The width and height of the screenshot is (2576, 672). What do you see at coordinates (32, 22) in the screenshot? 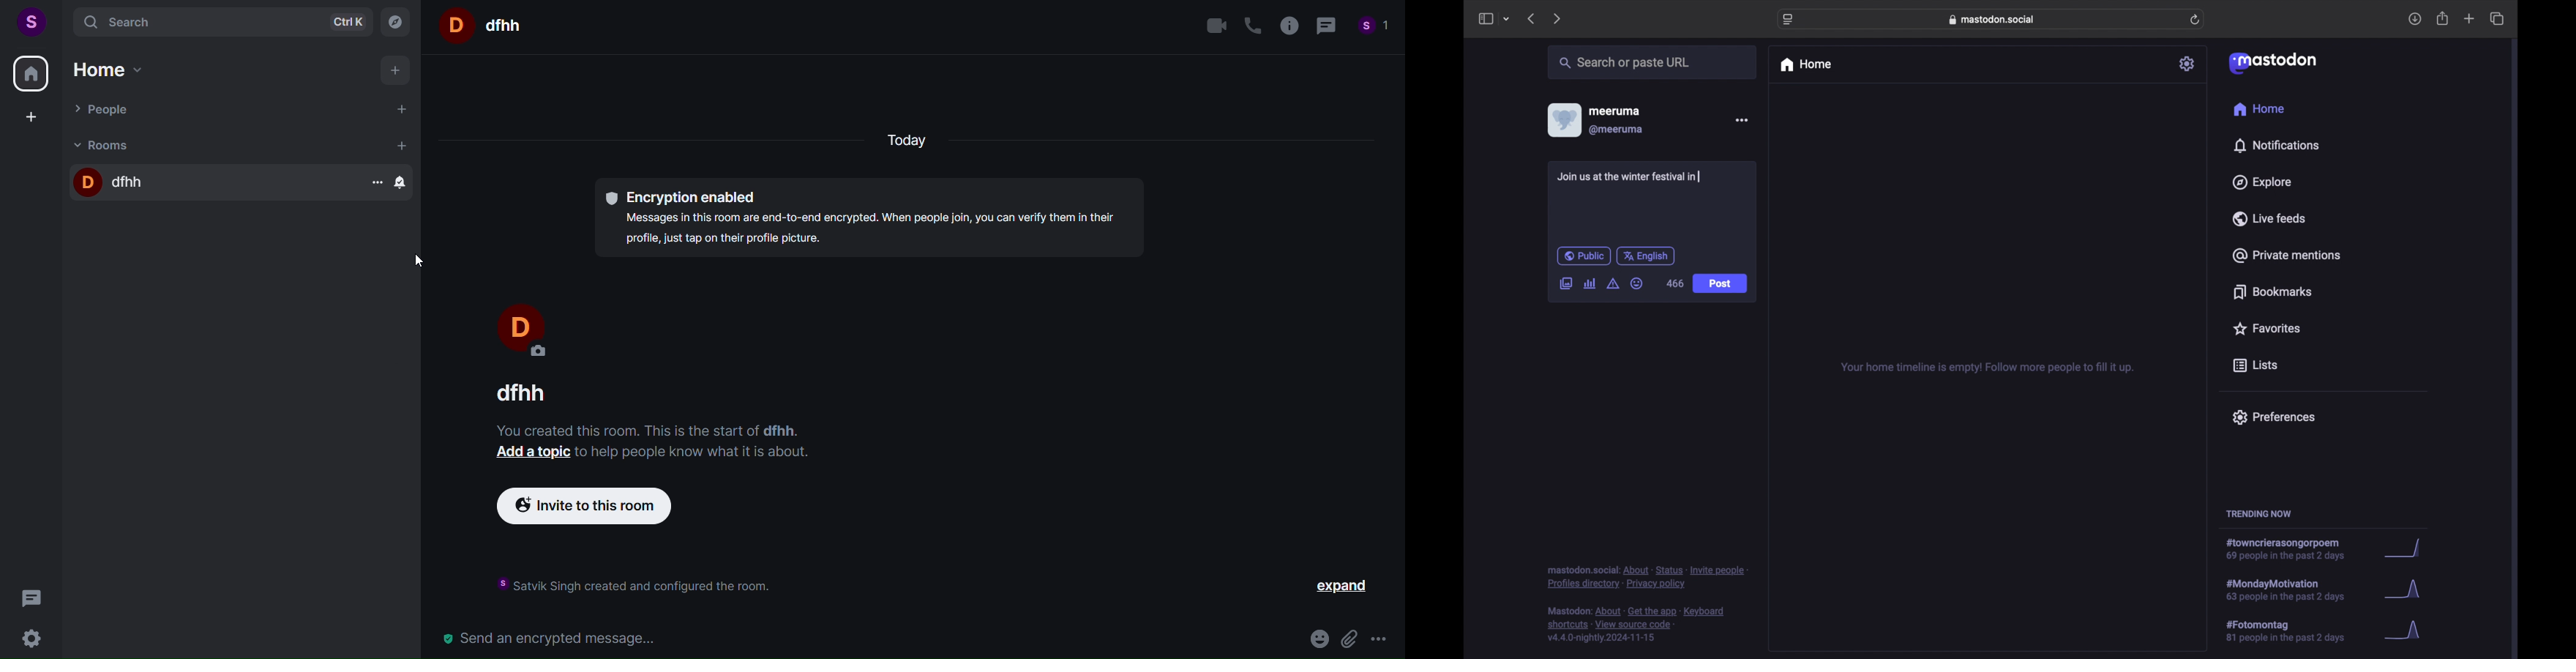
I see `user` at bounding box center [32, 22].